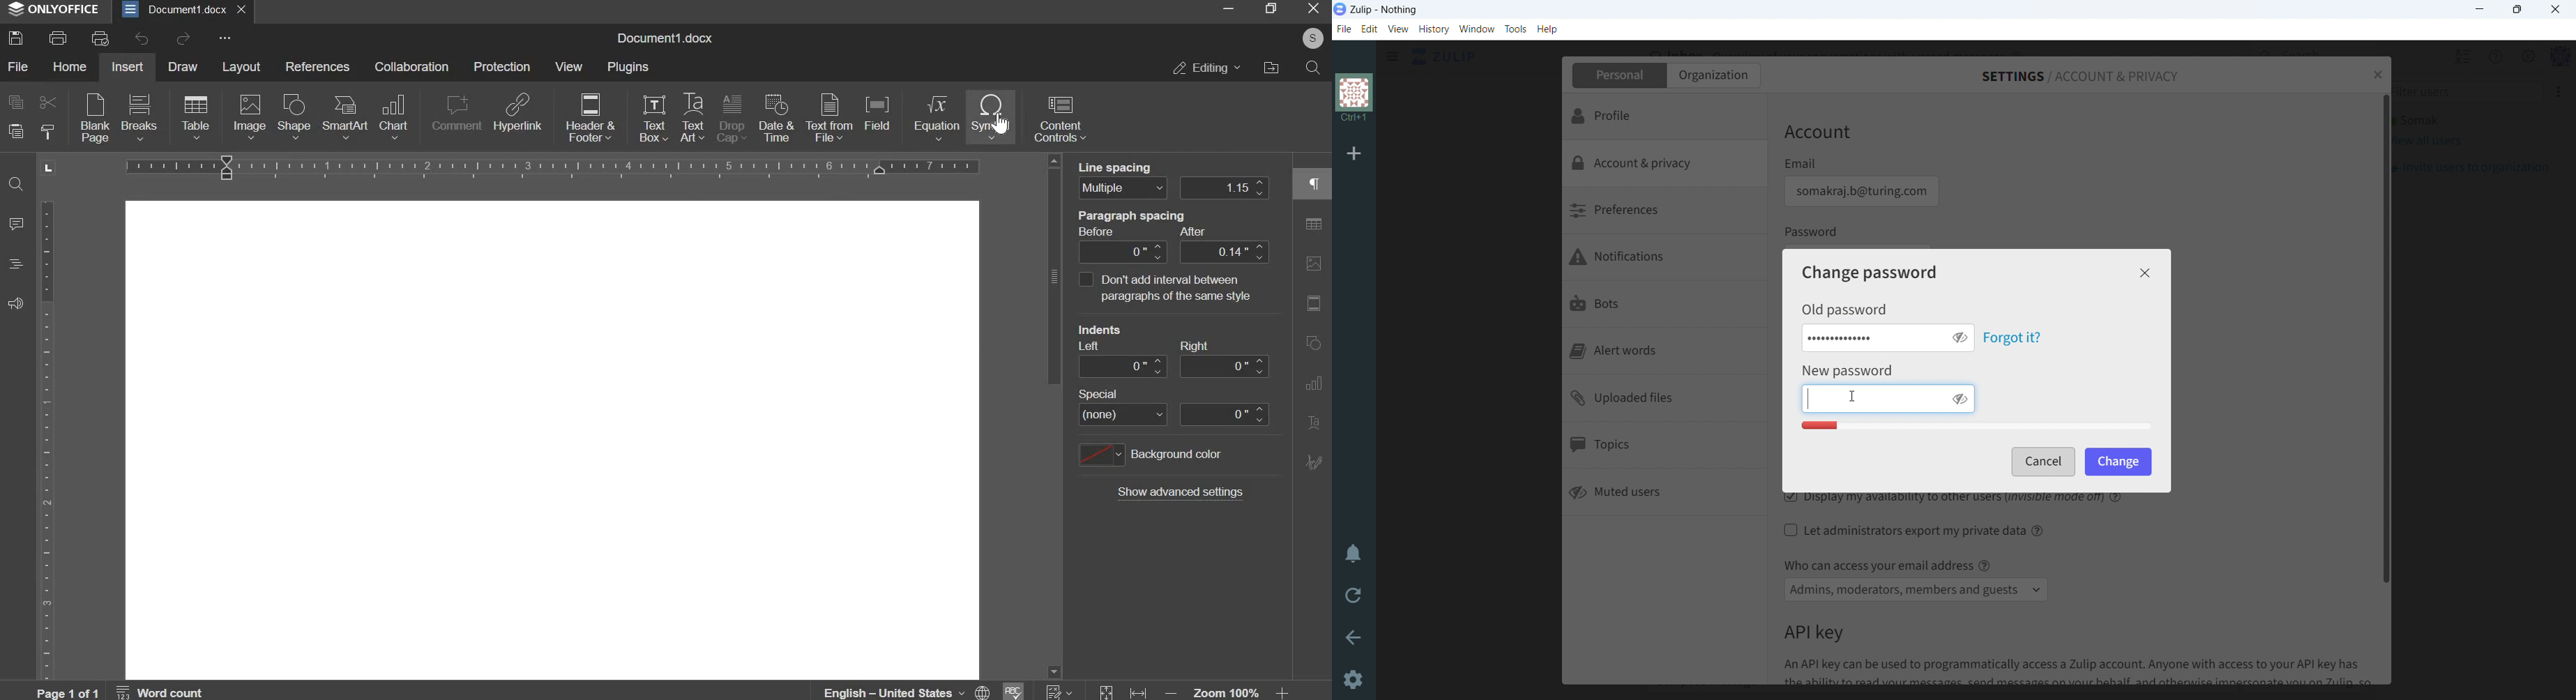 This screenshot has width=2576, height=700. I want to click on API key, so click(1814, 633).